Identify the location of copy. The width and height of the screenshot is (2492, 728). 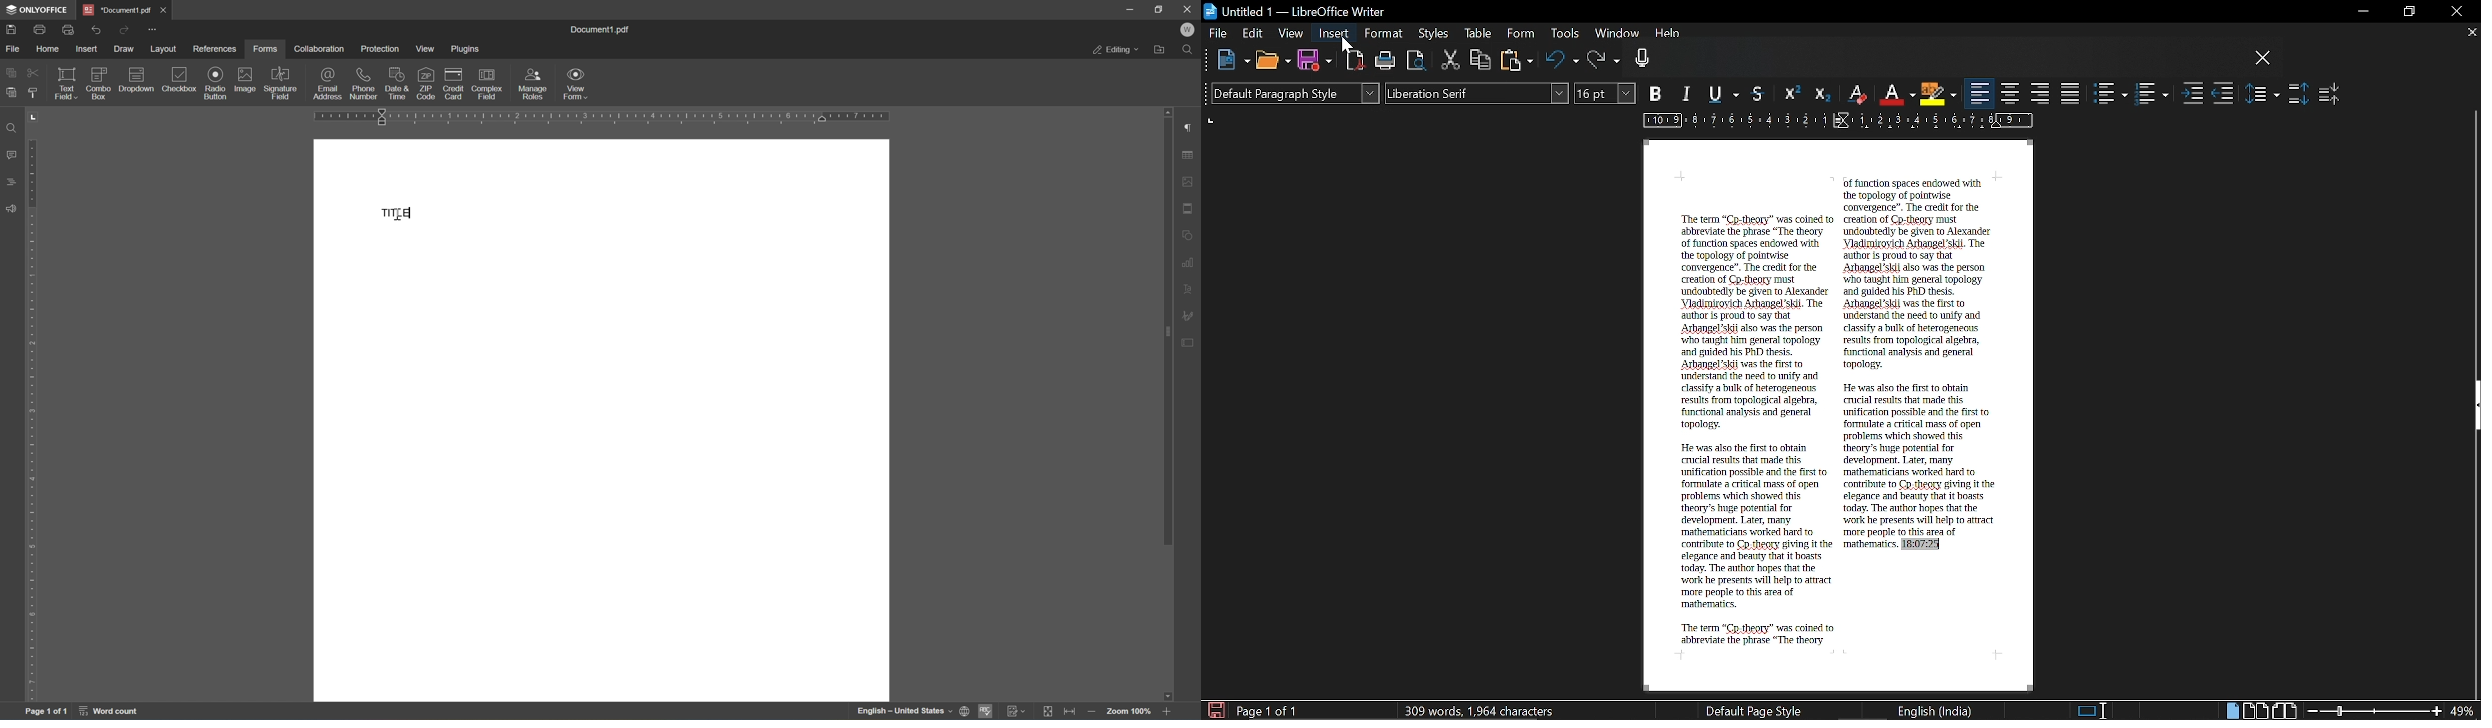
(11, 72).